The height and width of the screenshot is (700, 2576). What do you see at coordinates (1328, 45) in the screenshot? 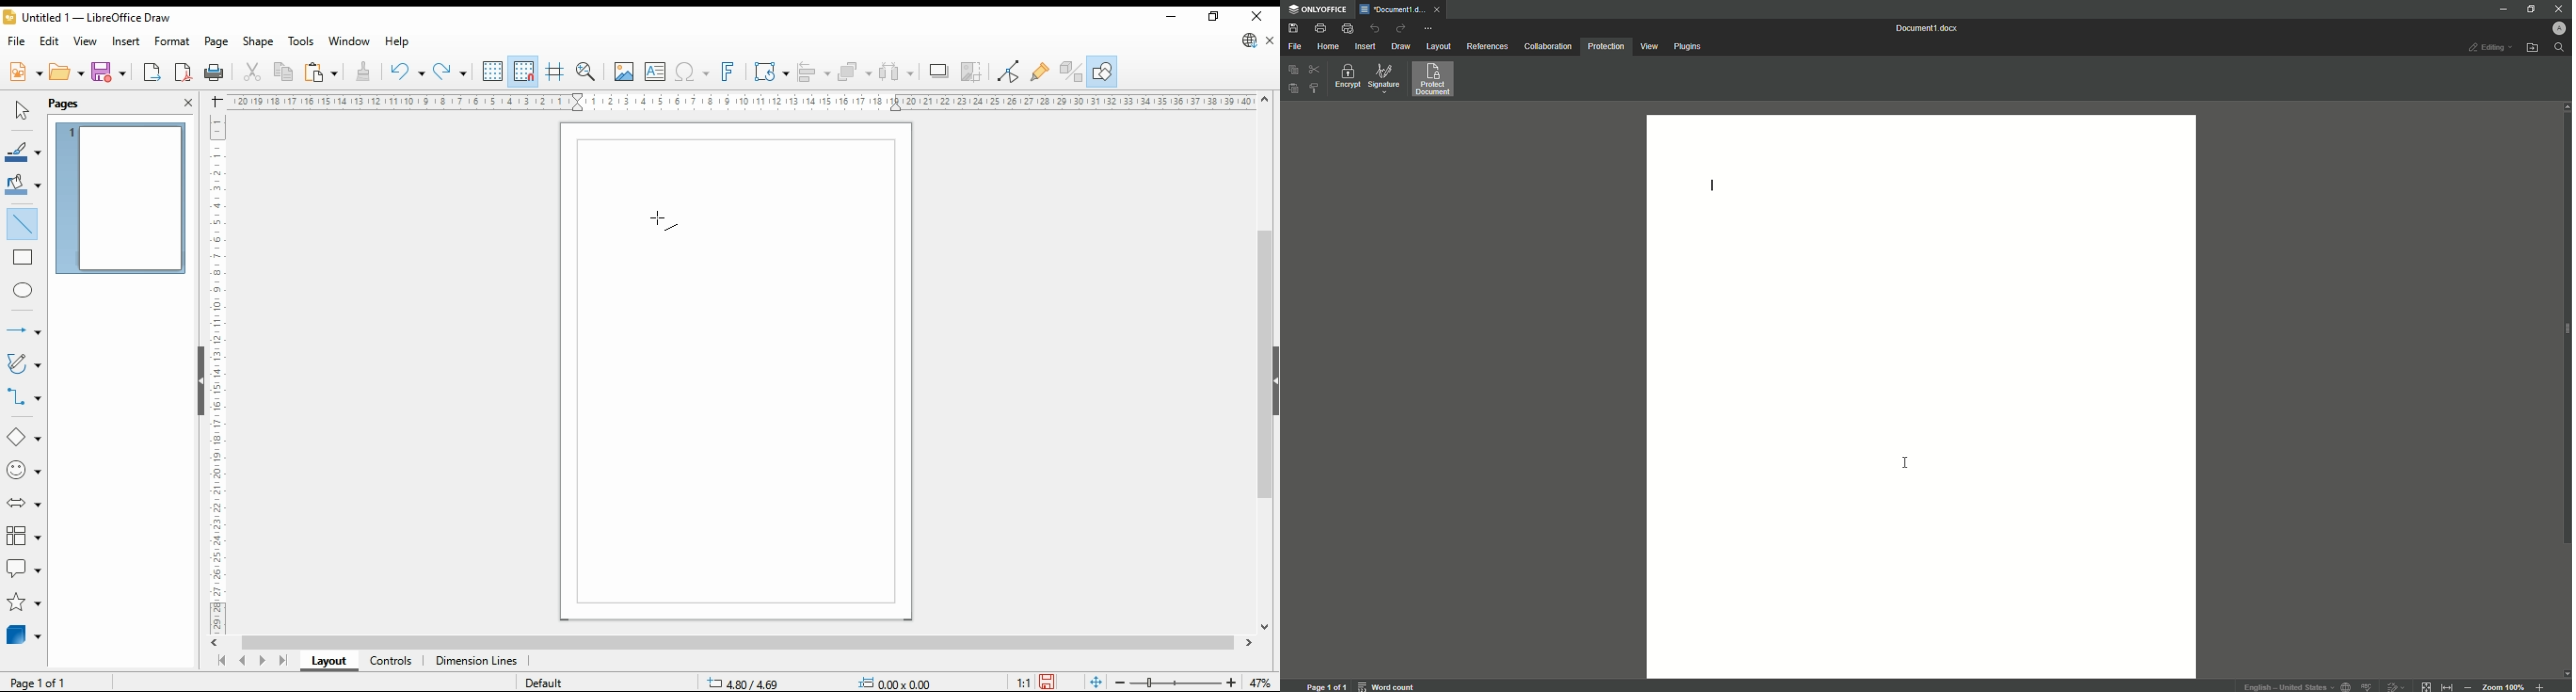
I see `Home` at bounding box center [1328, 45].